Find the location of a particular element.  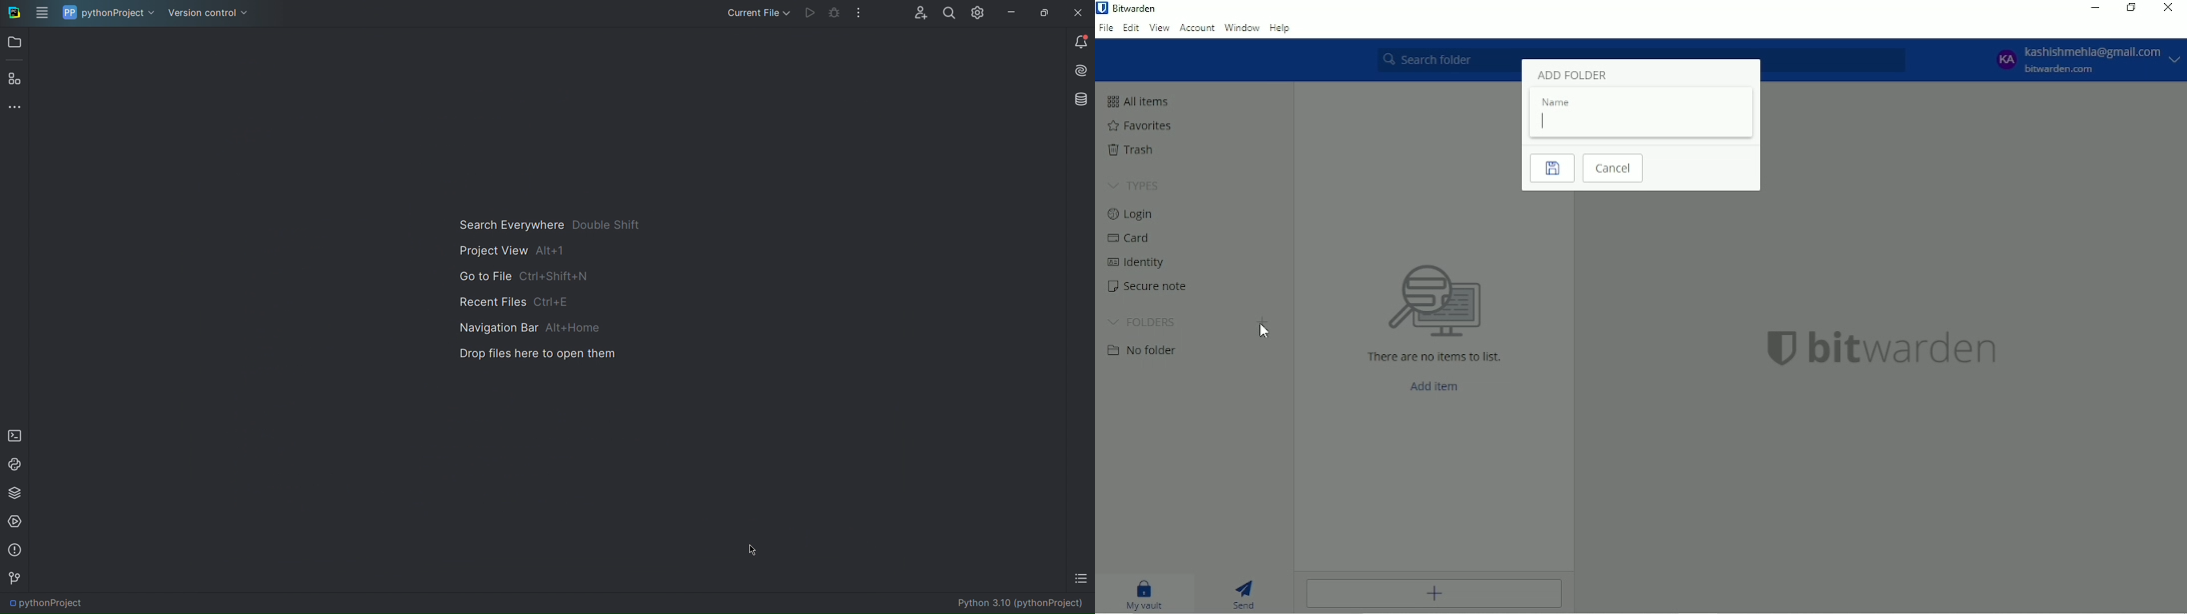

Navigation Bar is located at coordinates (525, 329).